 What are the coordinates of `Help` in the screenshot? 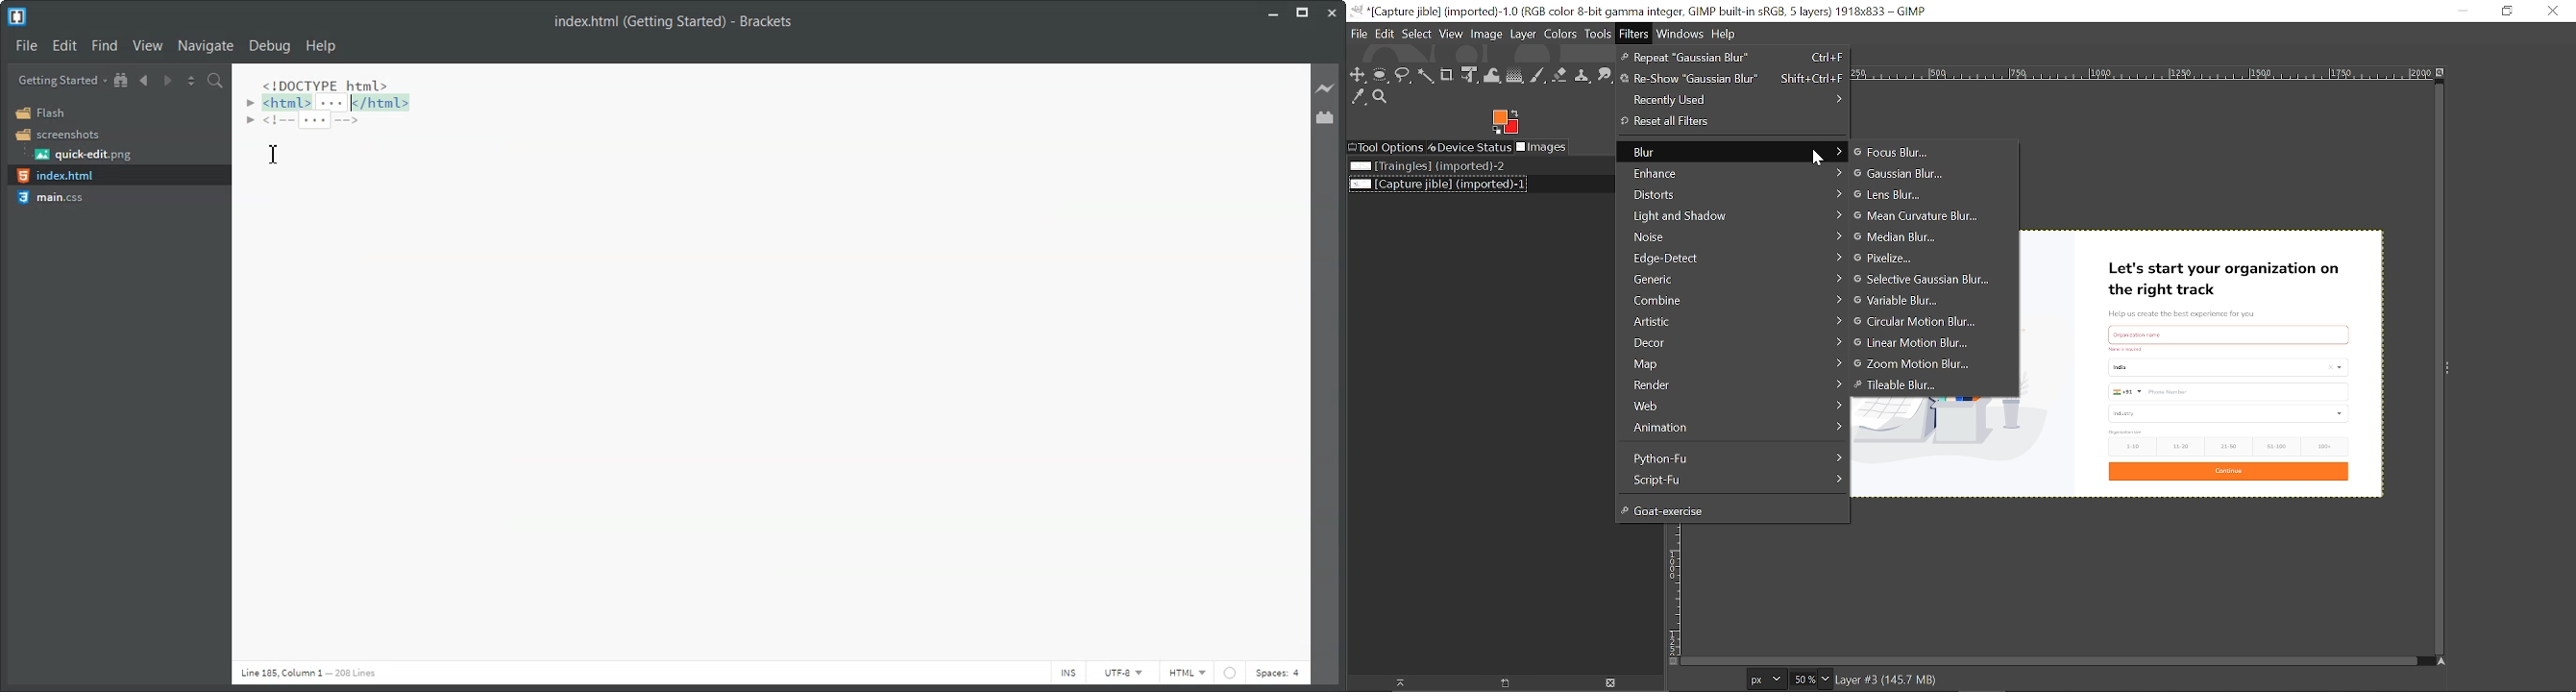 It's located at (1725, 34).